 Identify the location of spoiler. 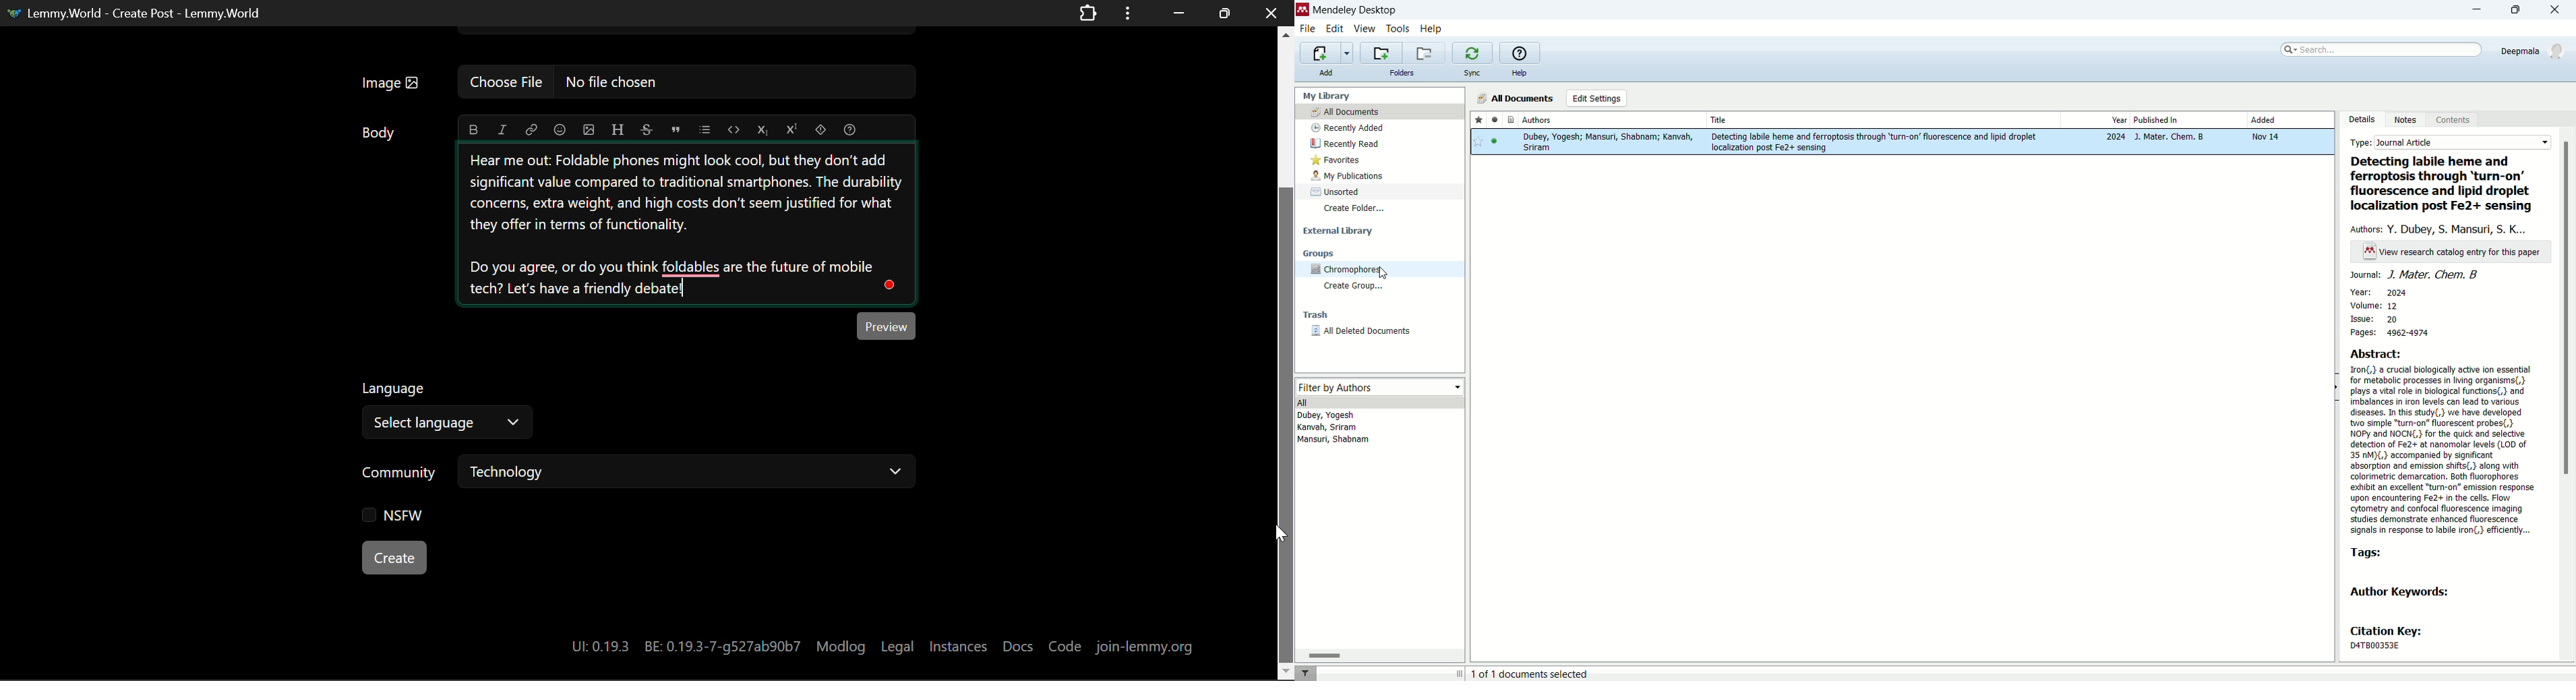
(820, 130).